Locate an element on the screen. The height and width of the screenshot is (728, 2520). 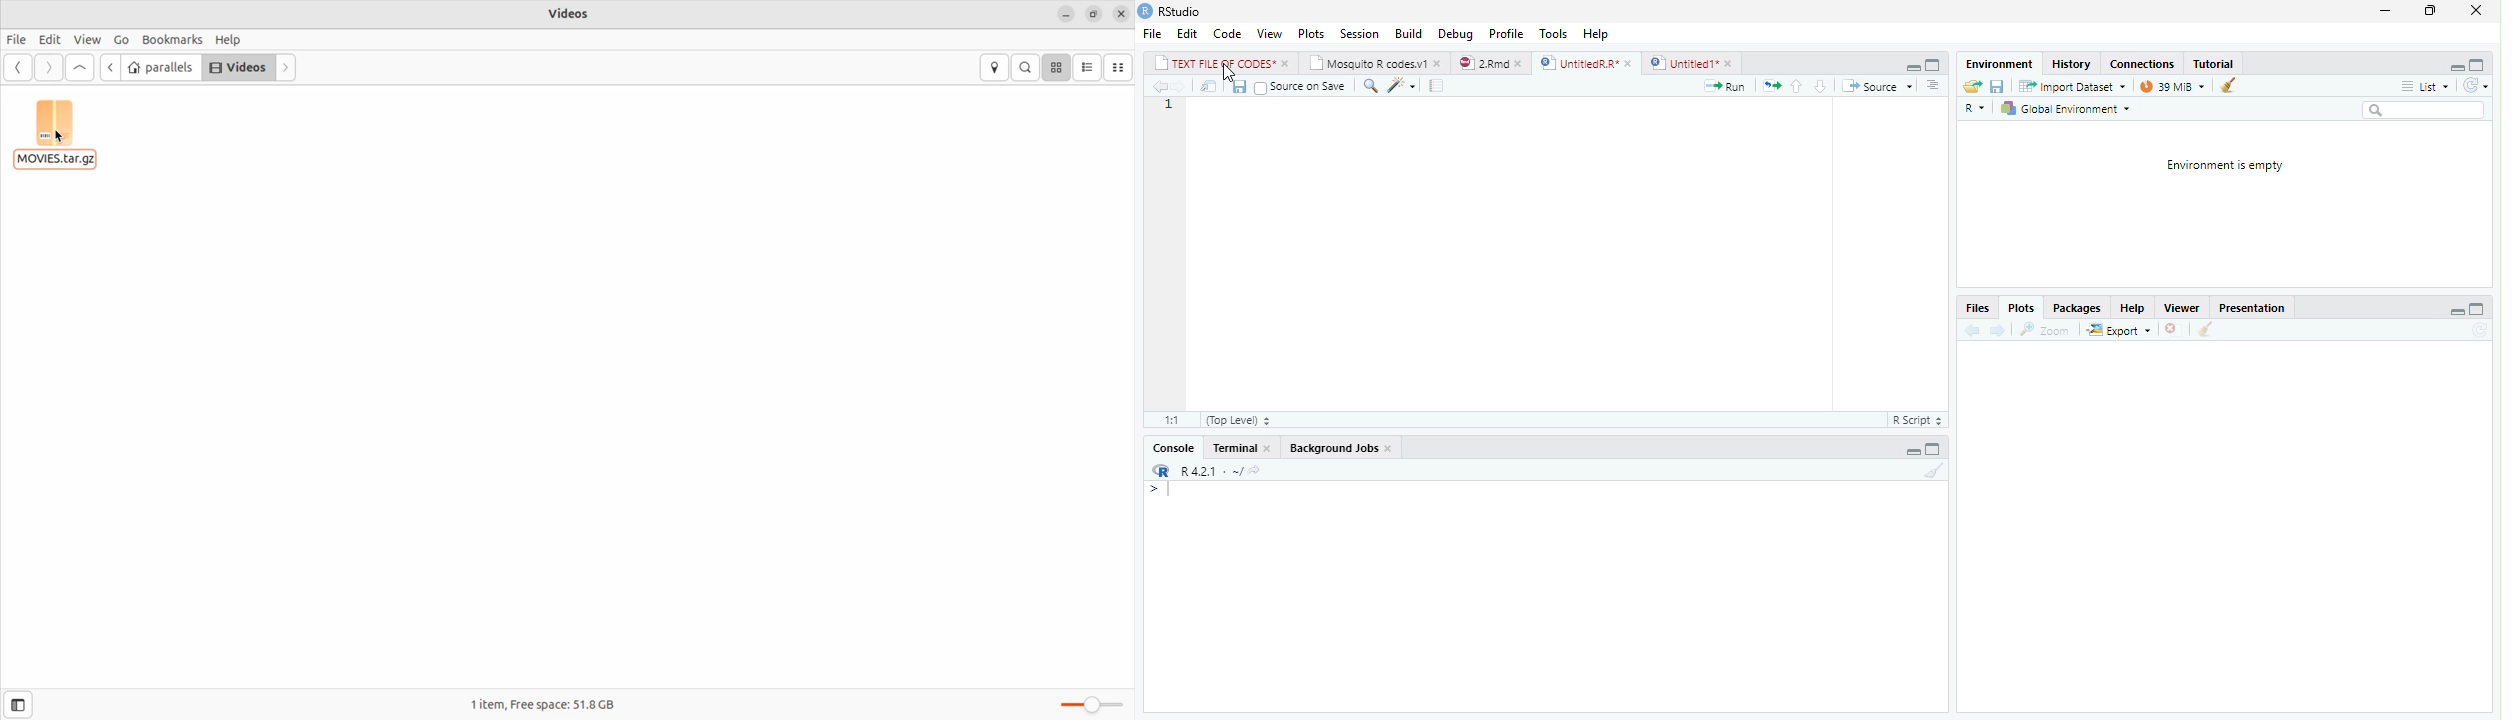
Top Level is located at coordinates (1240, 419).